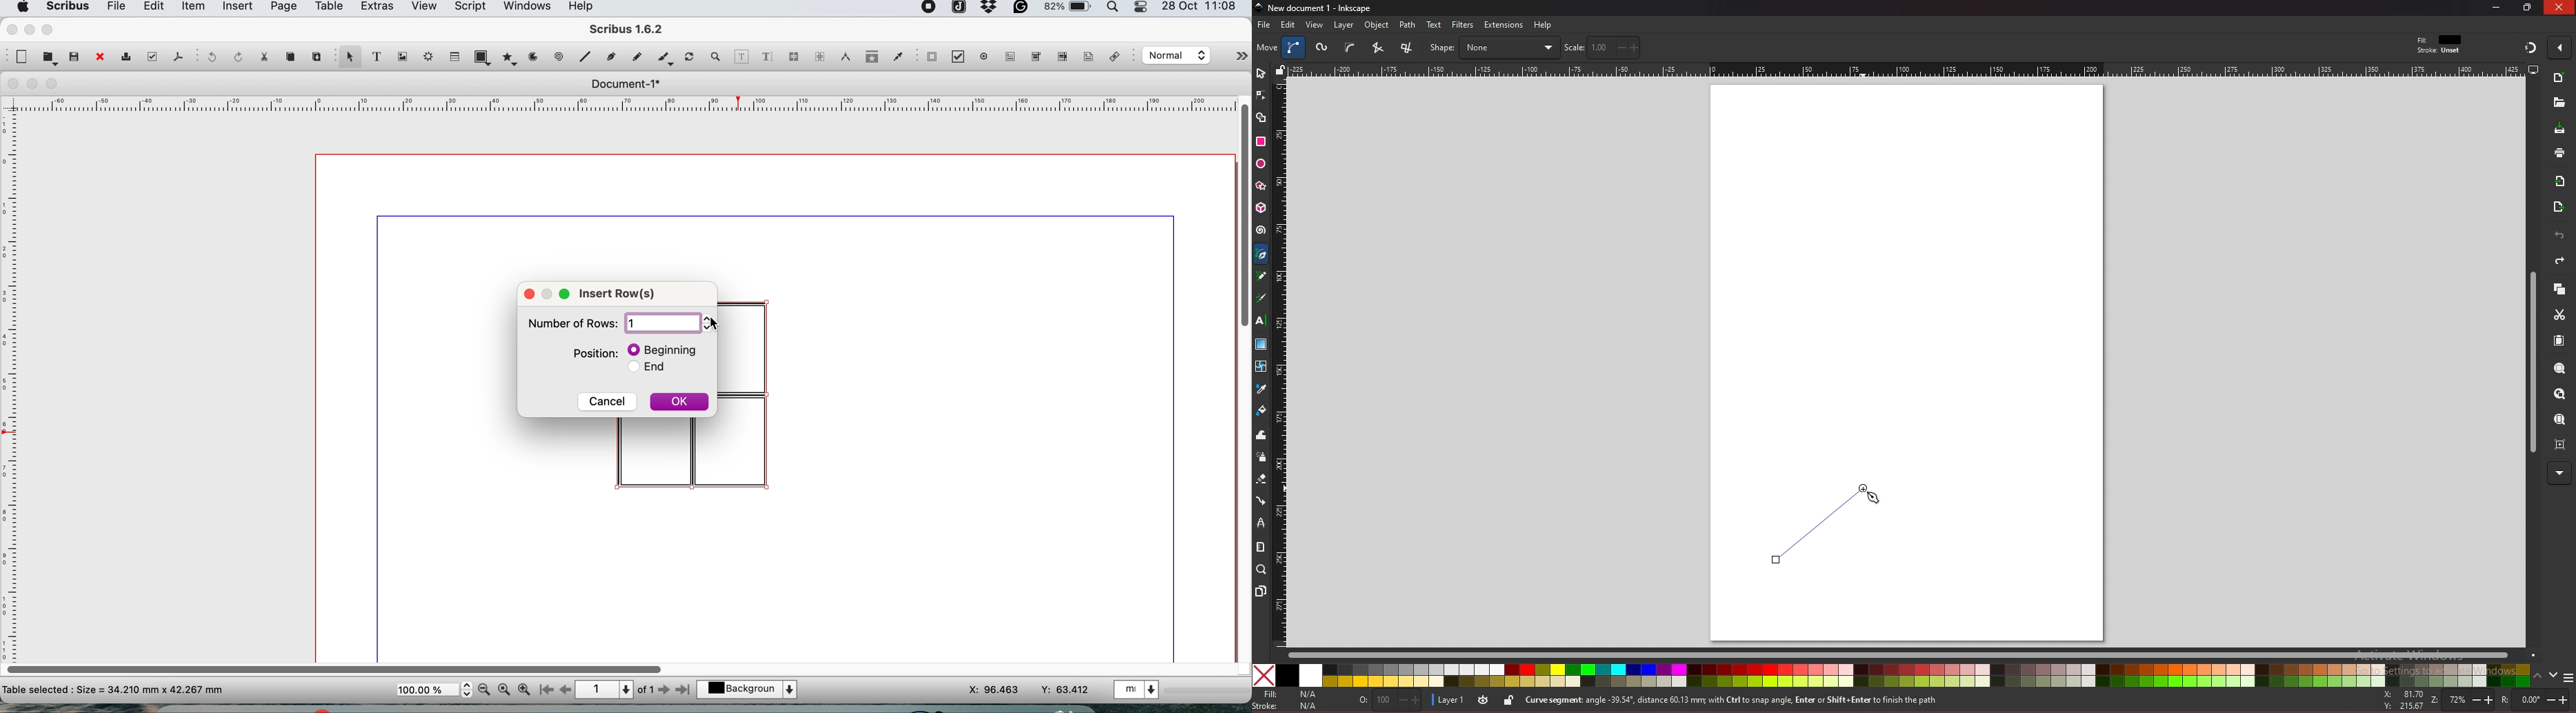 Image resolution: width=2576 pixels, height=728 pixels. Describe the element at coordinates (2559, 261) in the screenshot. I see `redo` at that location.